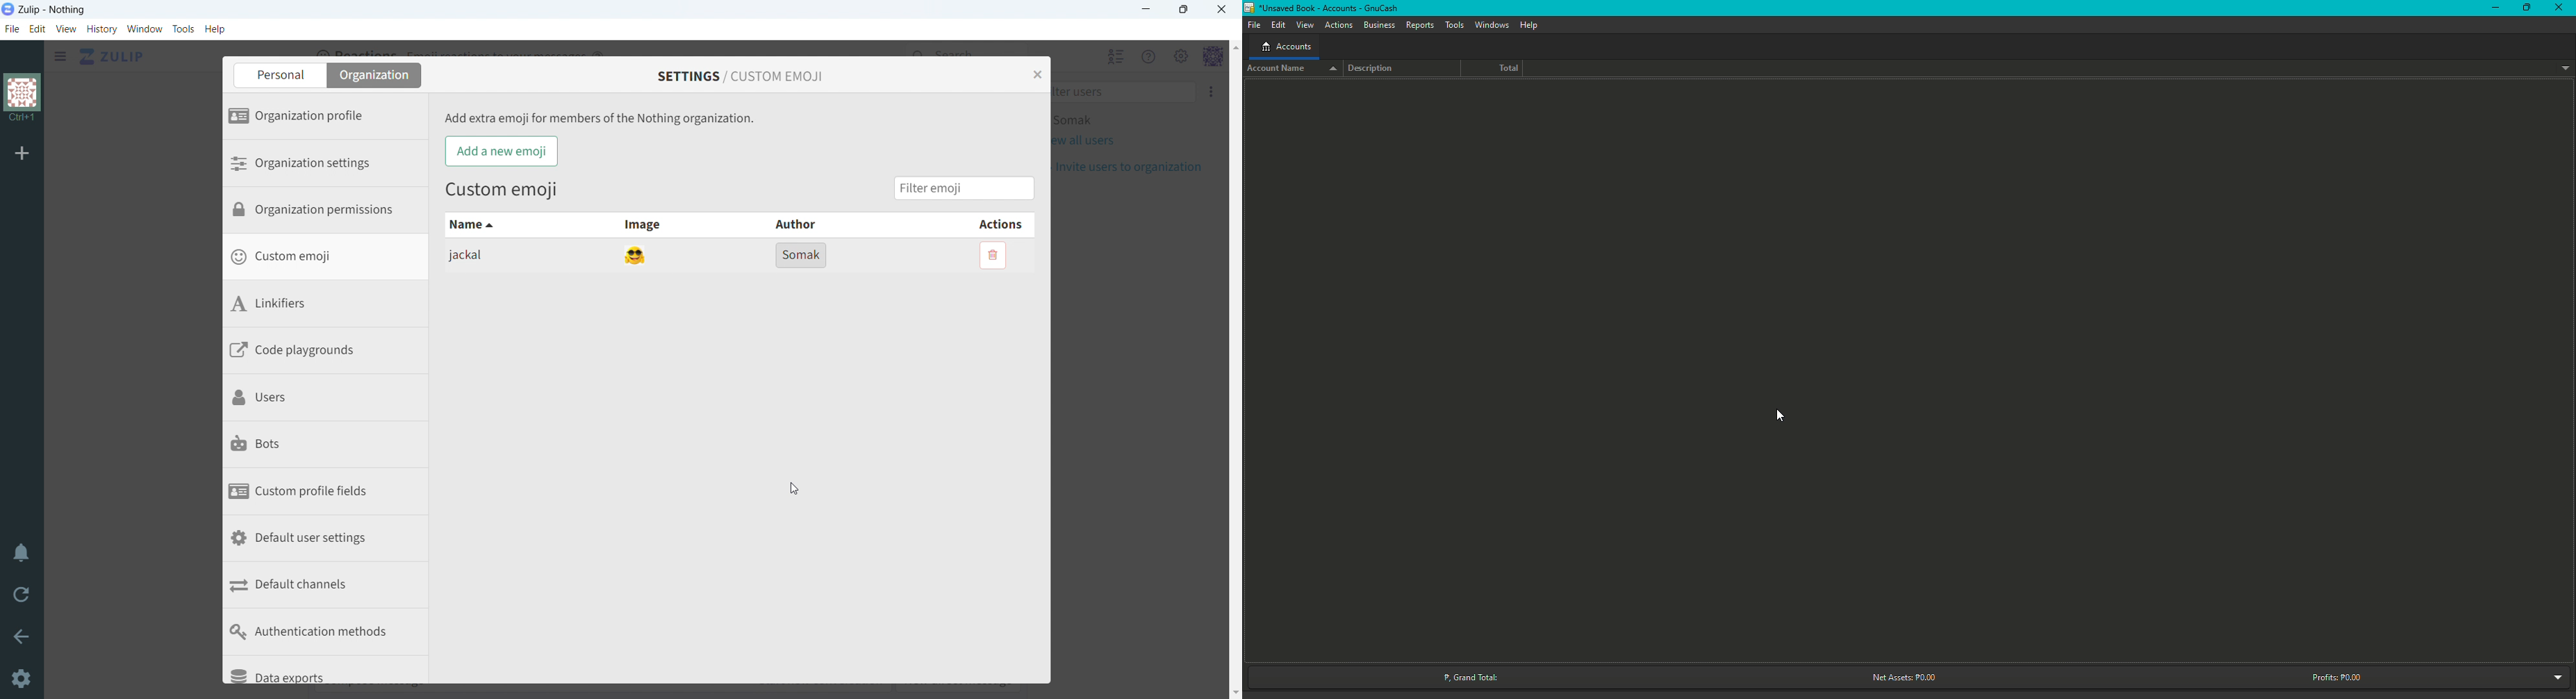 This screenshot has height=700, width=2576. What do you see at coordinates (21, 679) in the screenshot?
I see `settings` at bounding box center [21, 679].